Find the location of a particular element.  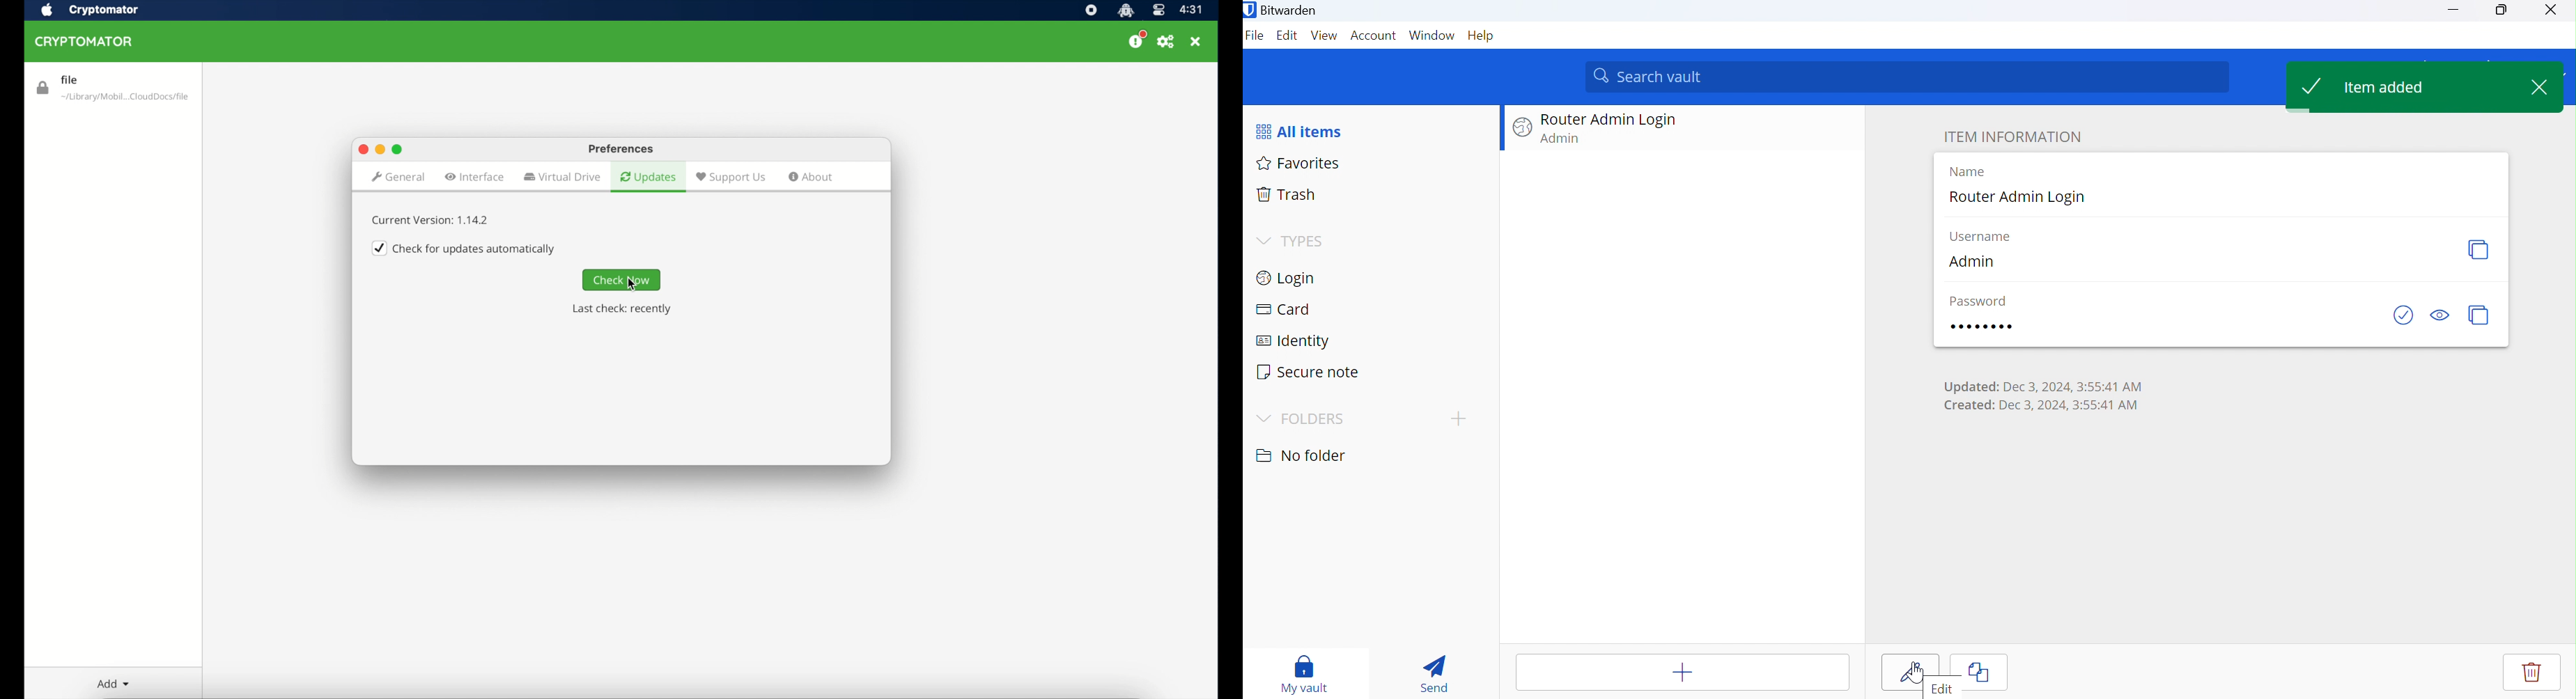

Username is located at coordinates (1980, 236).